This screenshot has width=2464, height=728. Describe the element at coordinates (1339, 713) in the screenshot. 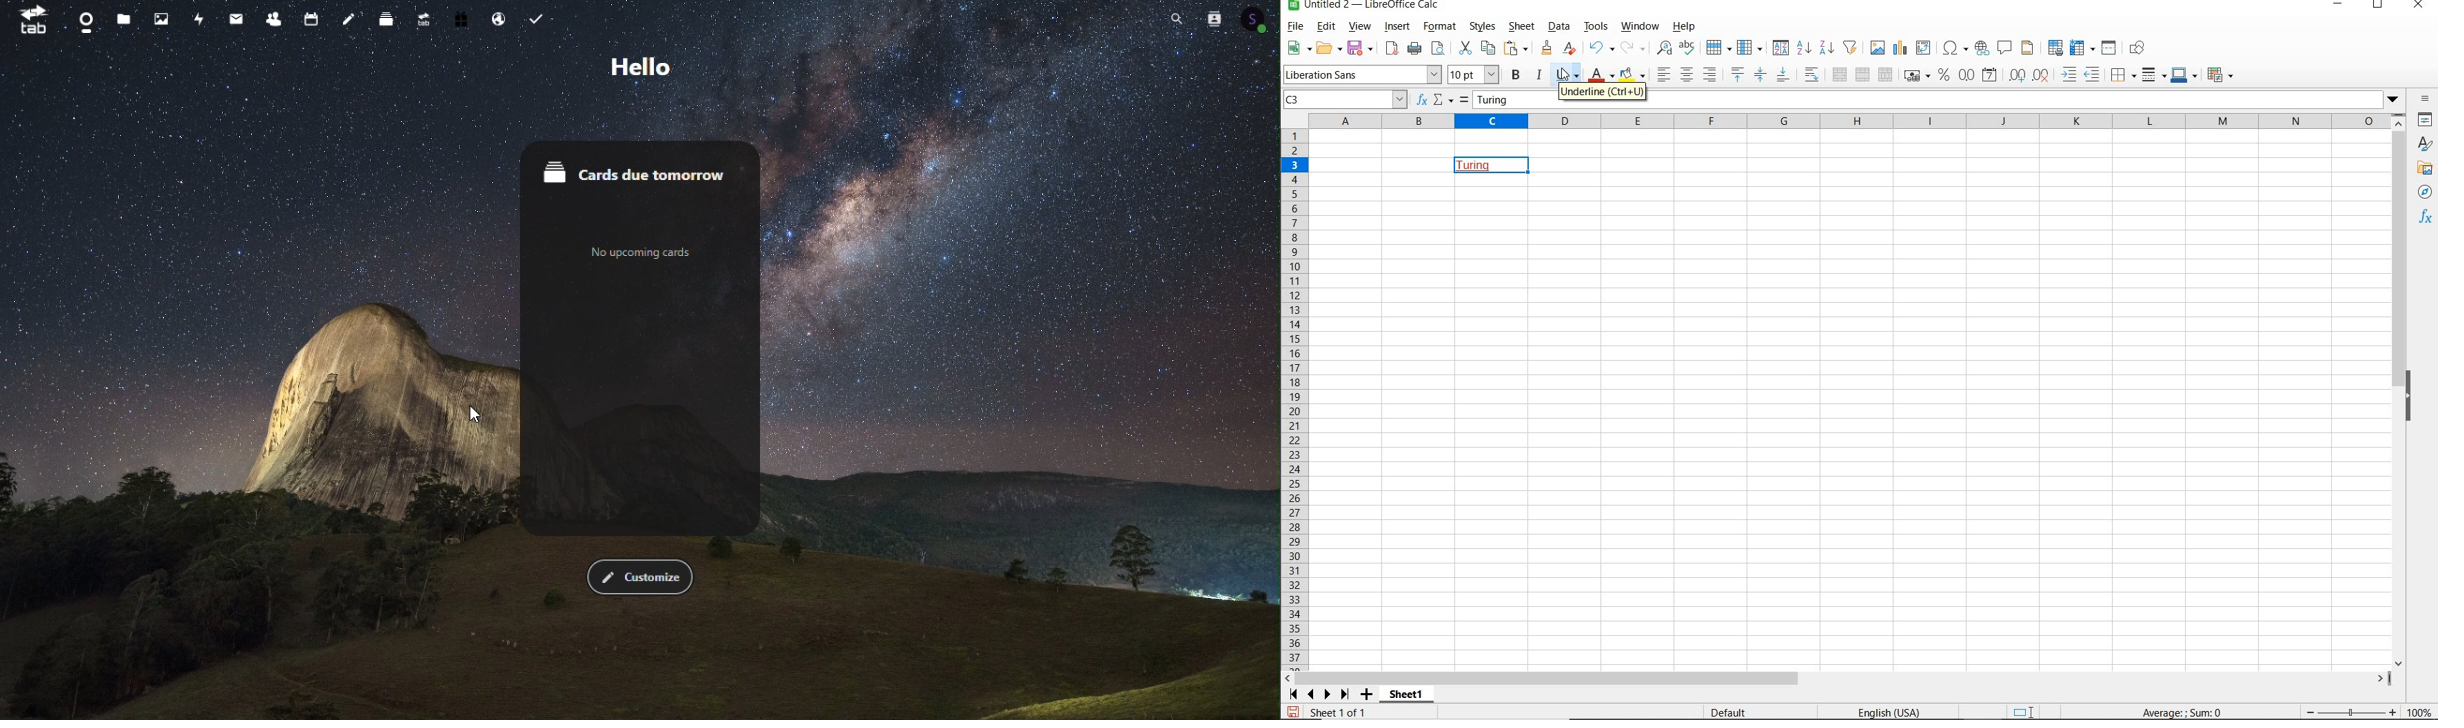

I see `SHEET 1 OF 1` at that location.